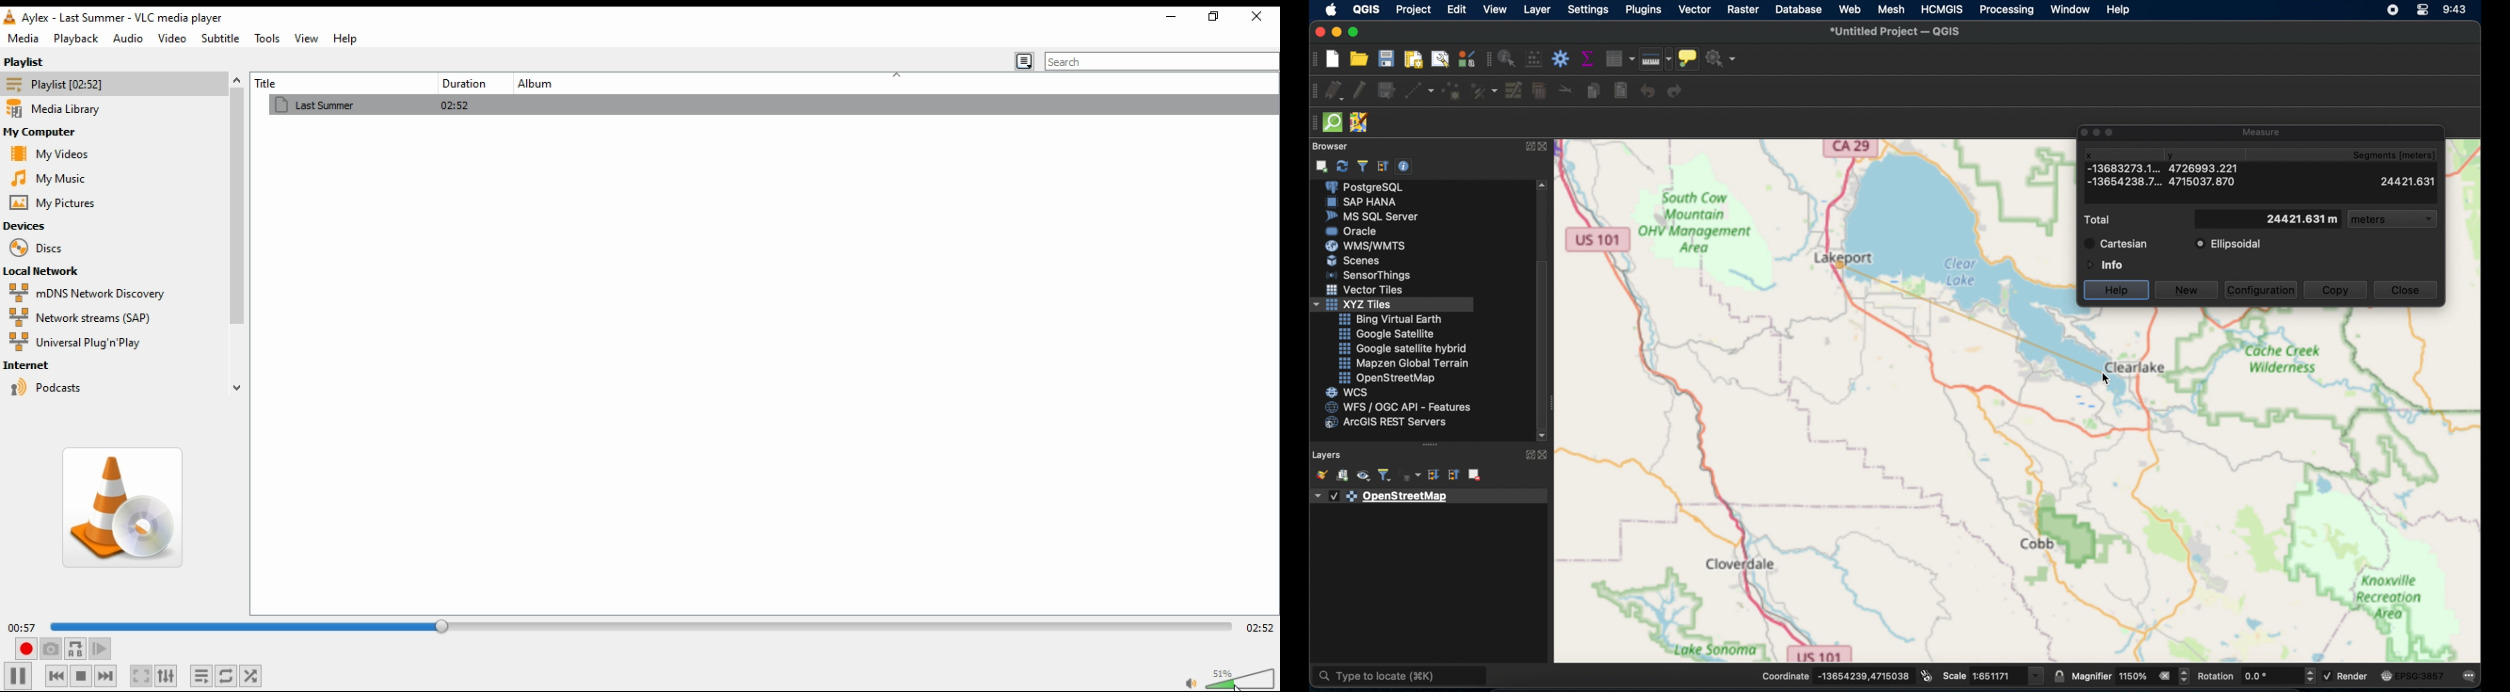  Describe the element at coordinates (1312, 60) in the screenshot. I see `project toolbar` at that location.